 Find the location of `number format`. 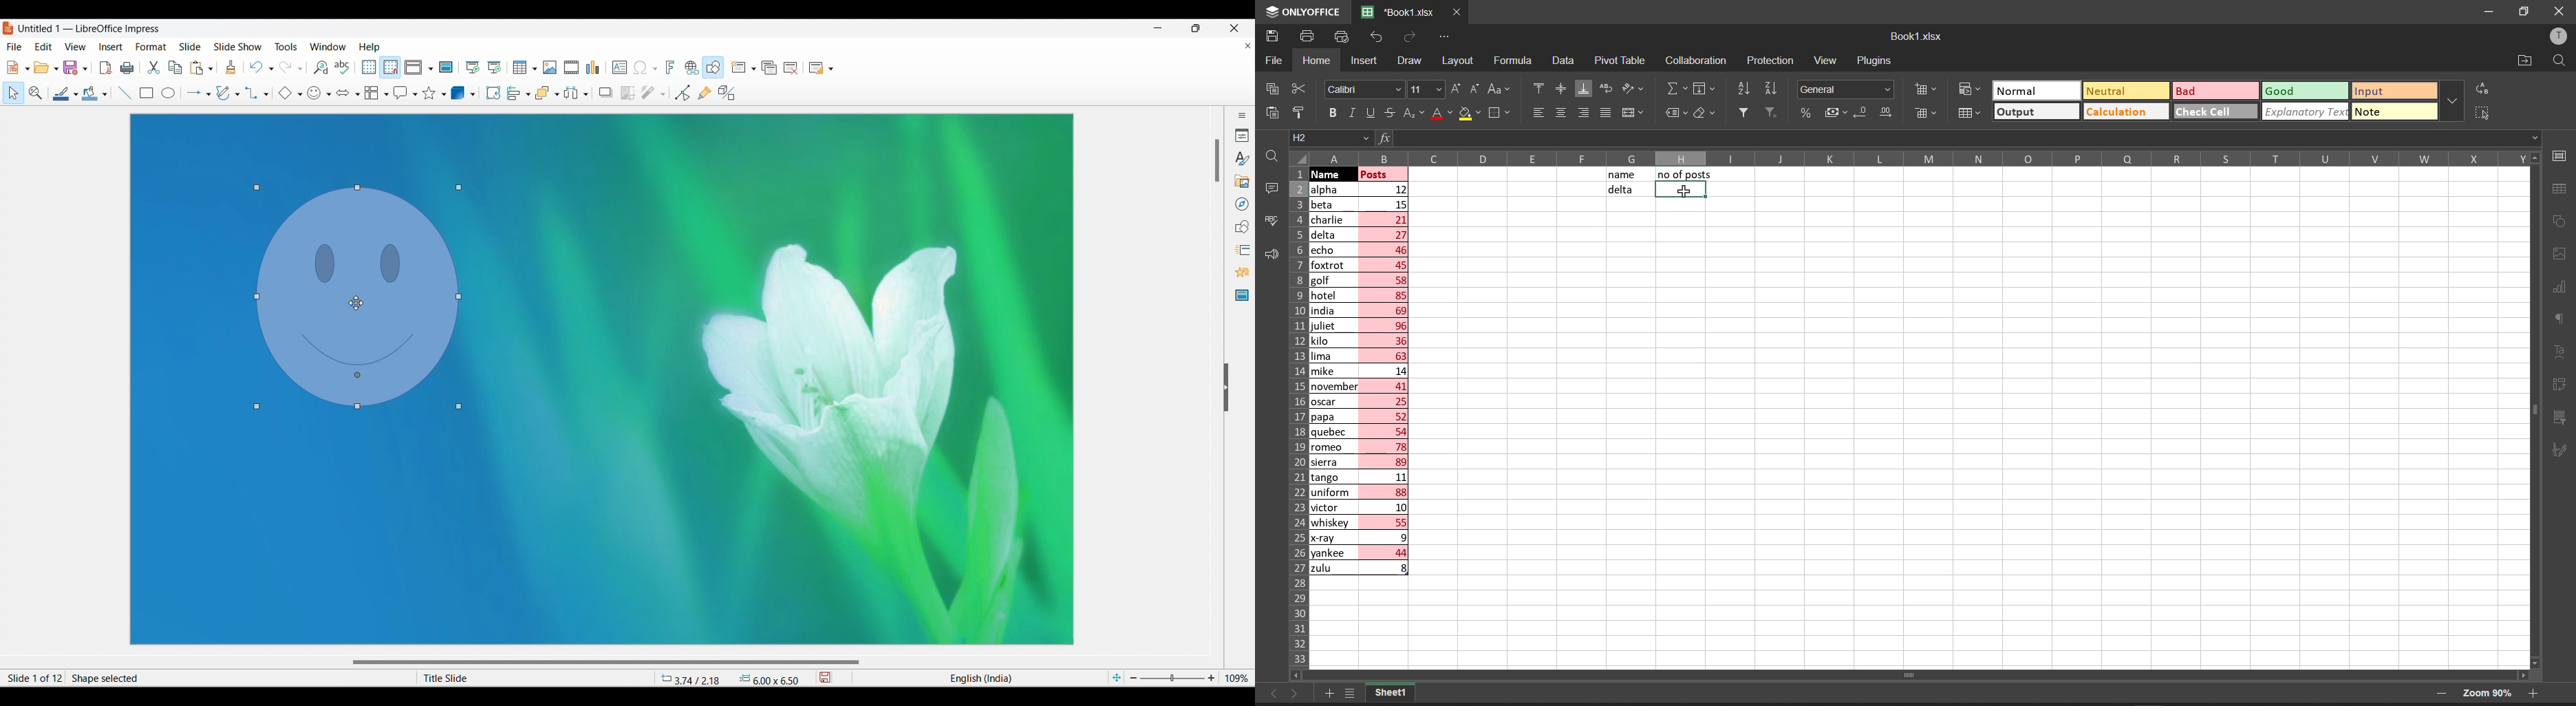

number format is located at coordinates (1845, 89).